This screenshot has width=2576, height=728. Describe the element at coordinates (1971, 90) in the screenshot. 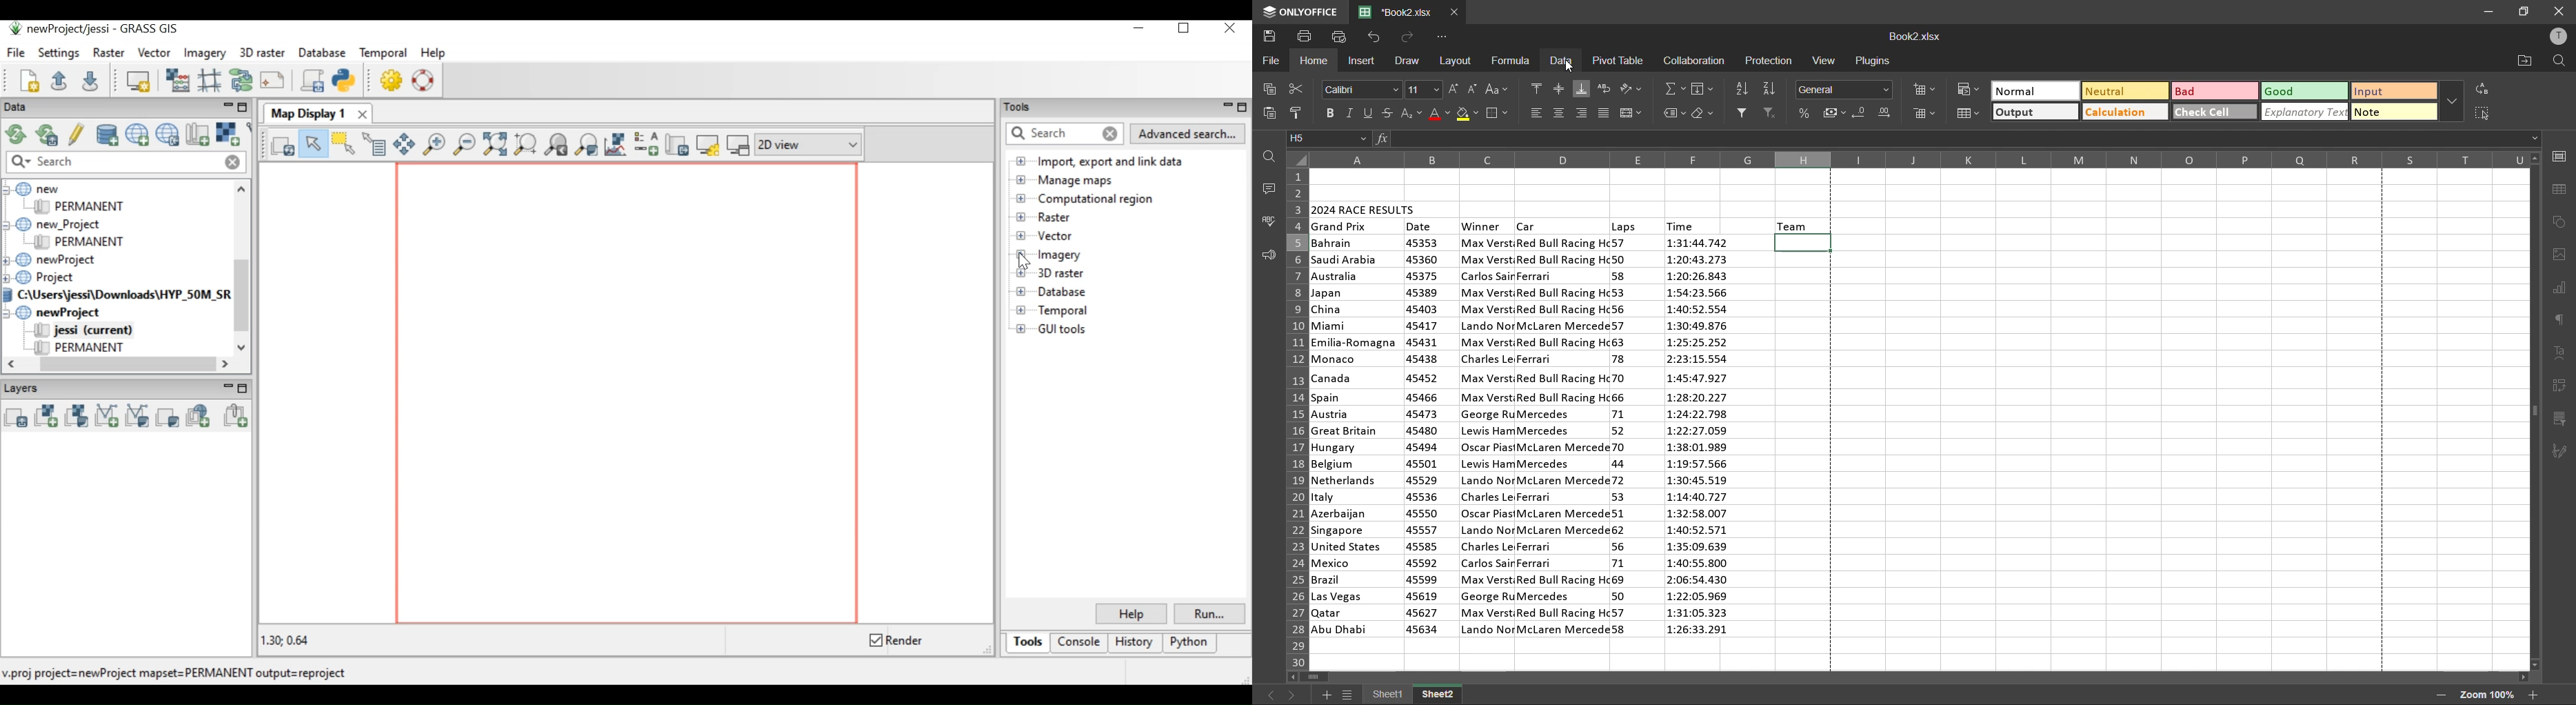

I see `conditional formatting` at that location.